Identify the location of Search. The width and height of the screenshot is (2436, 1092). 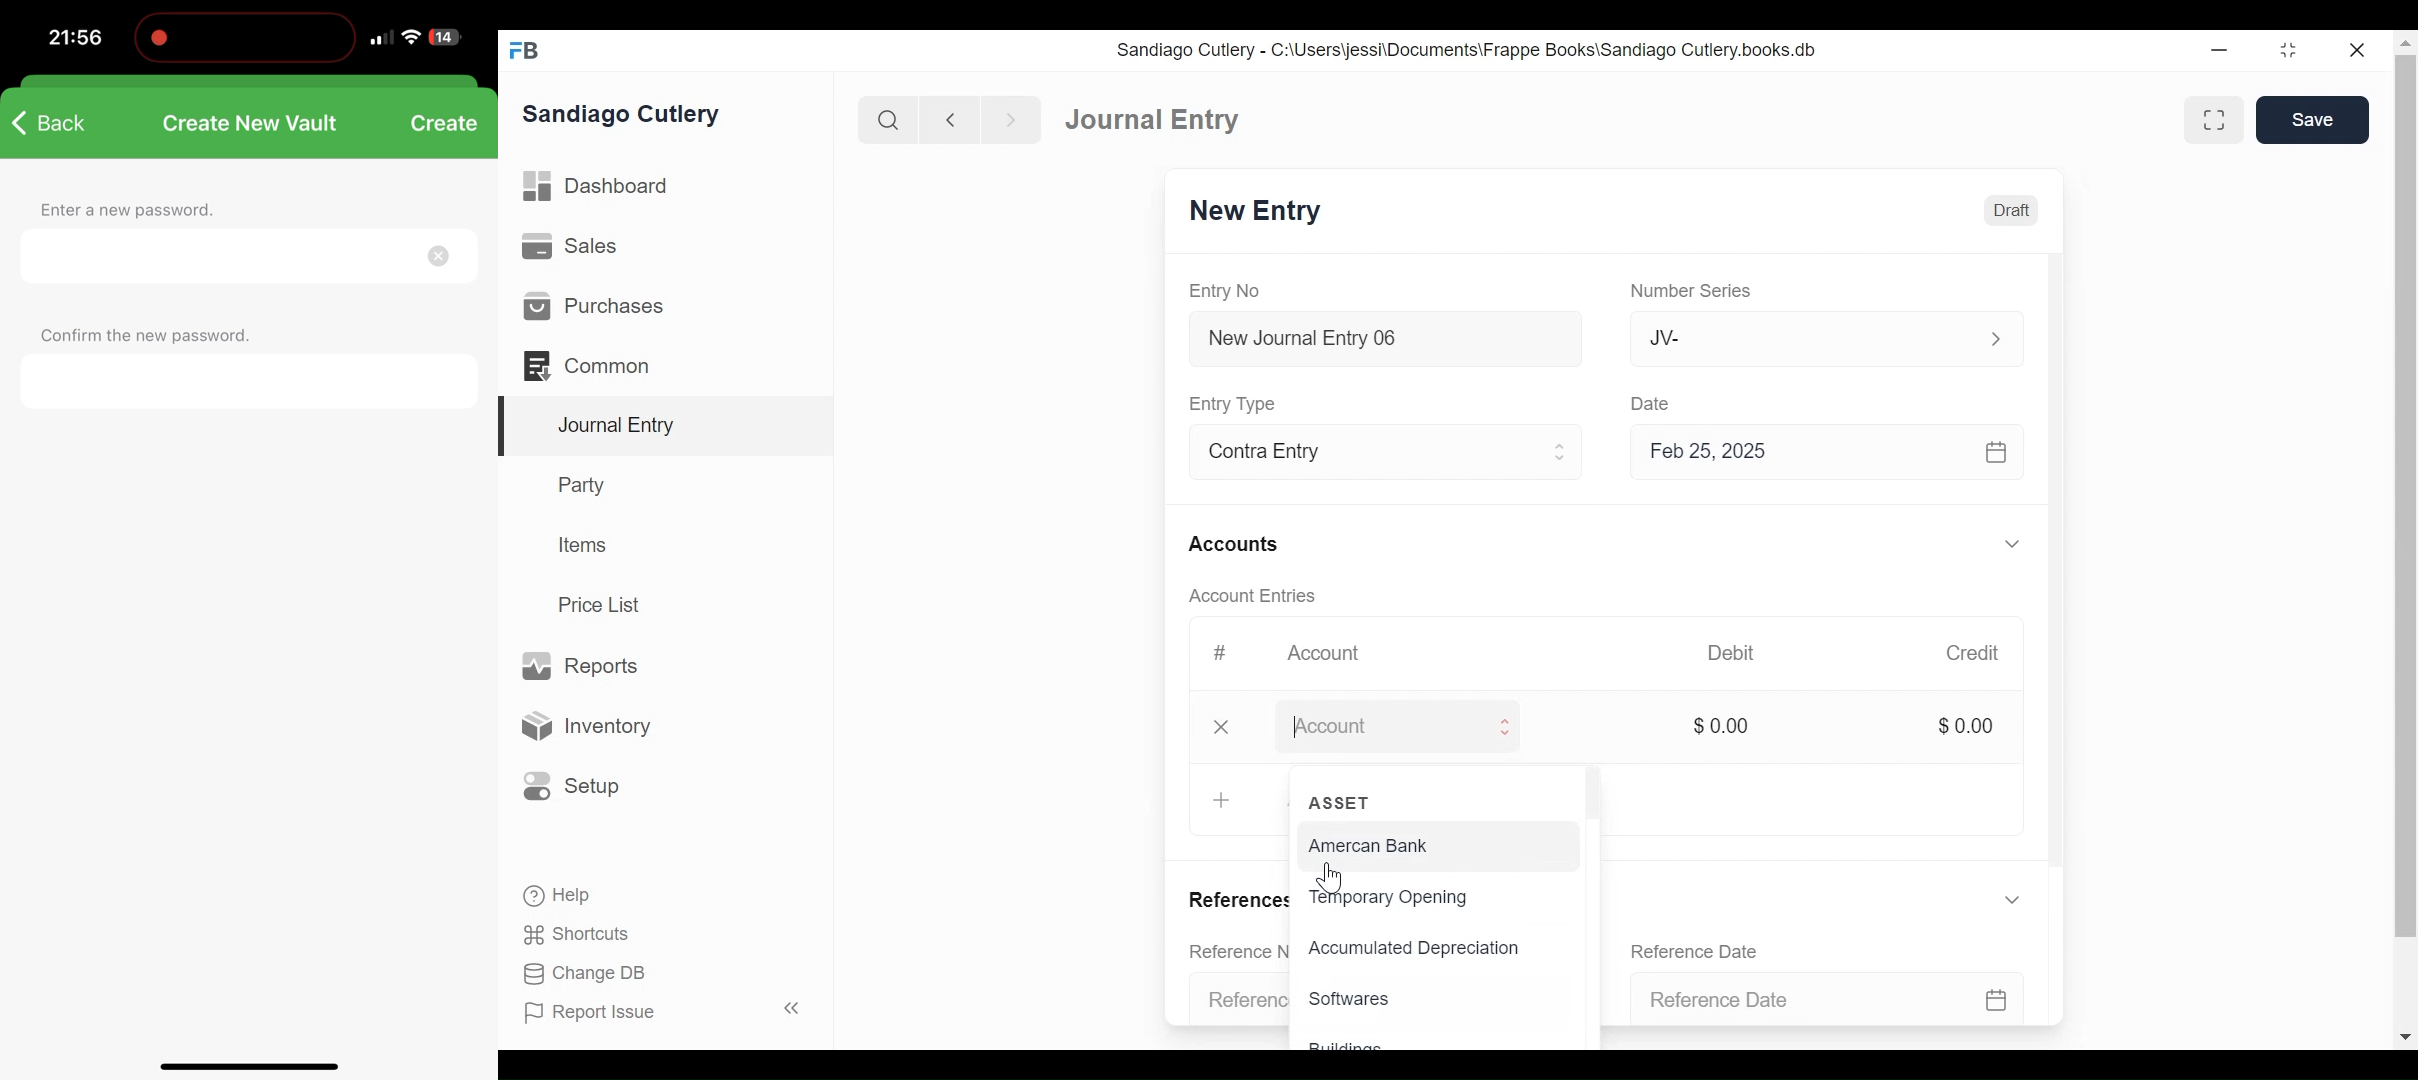
(889, 120).